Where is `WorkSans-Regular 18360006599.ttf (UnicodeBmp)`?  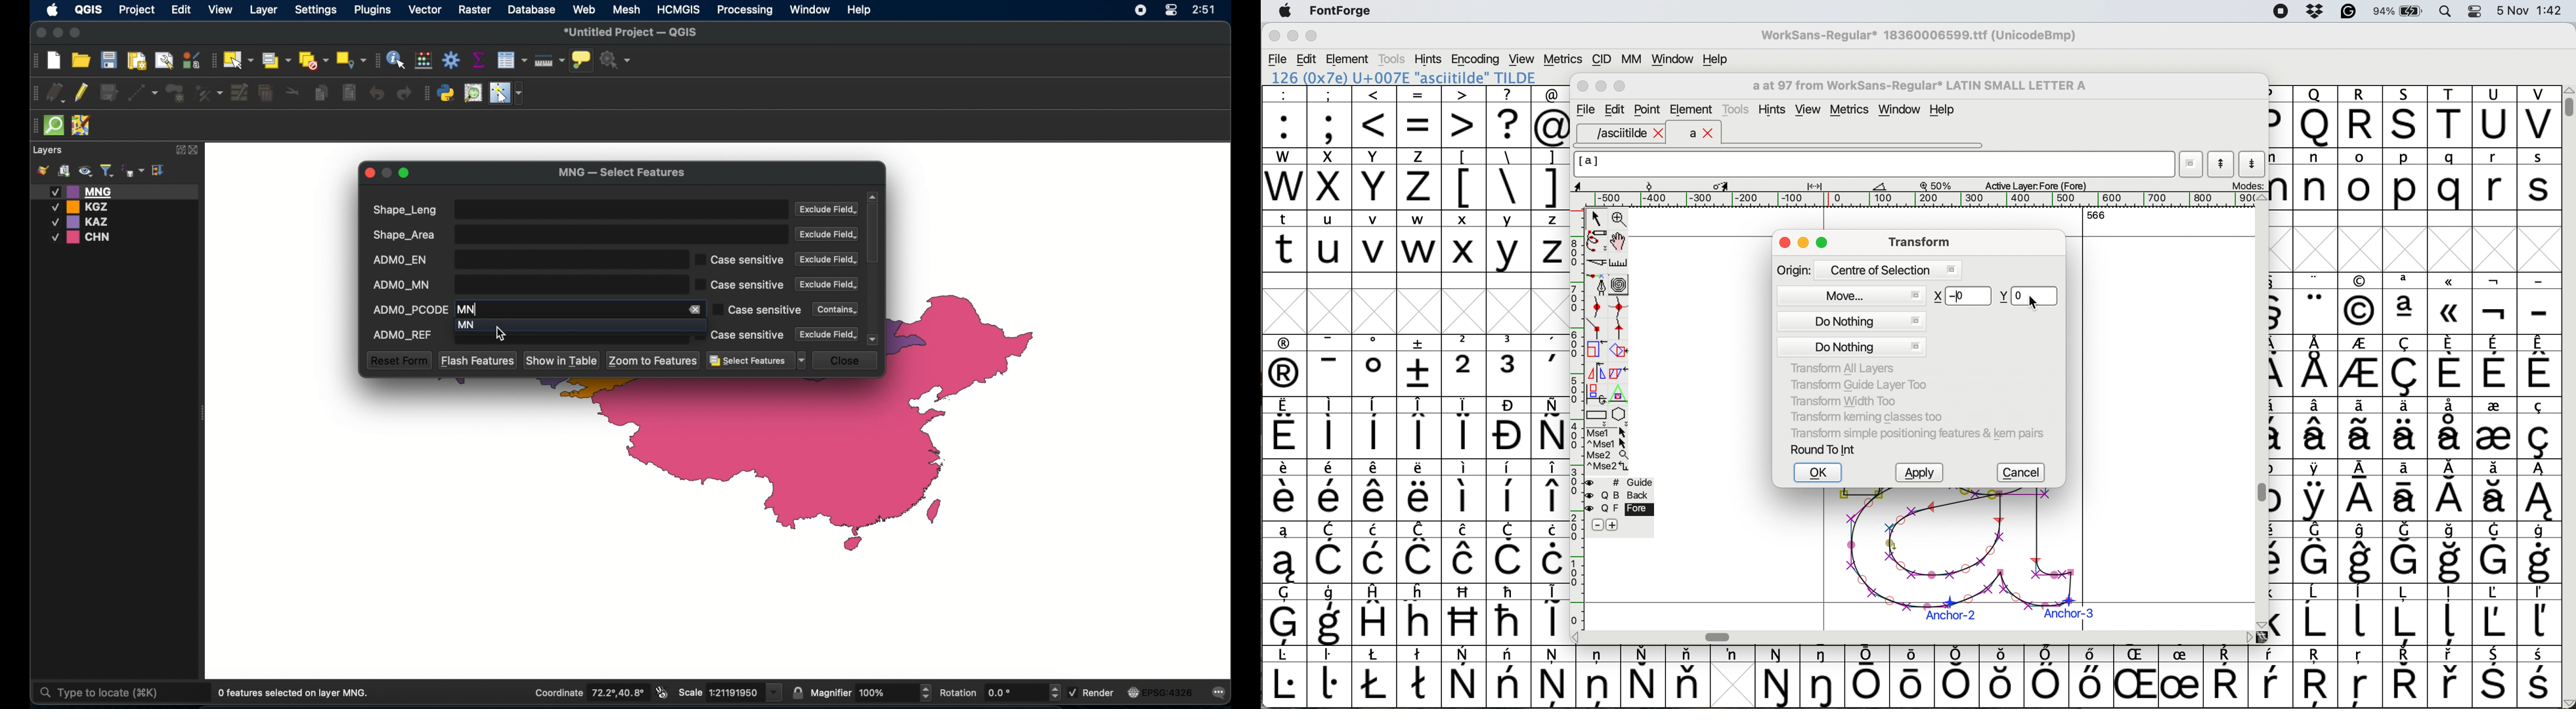
WorkSans-Regular 18360006599.ttf (UnicodeBmp) is located at coordinates (1919, 38).